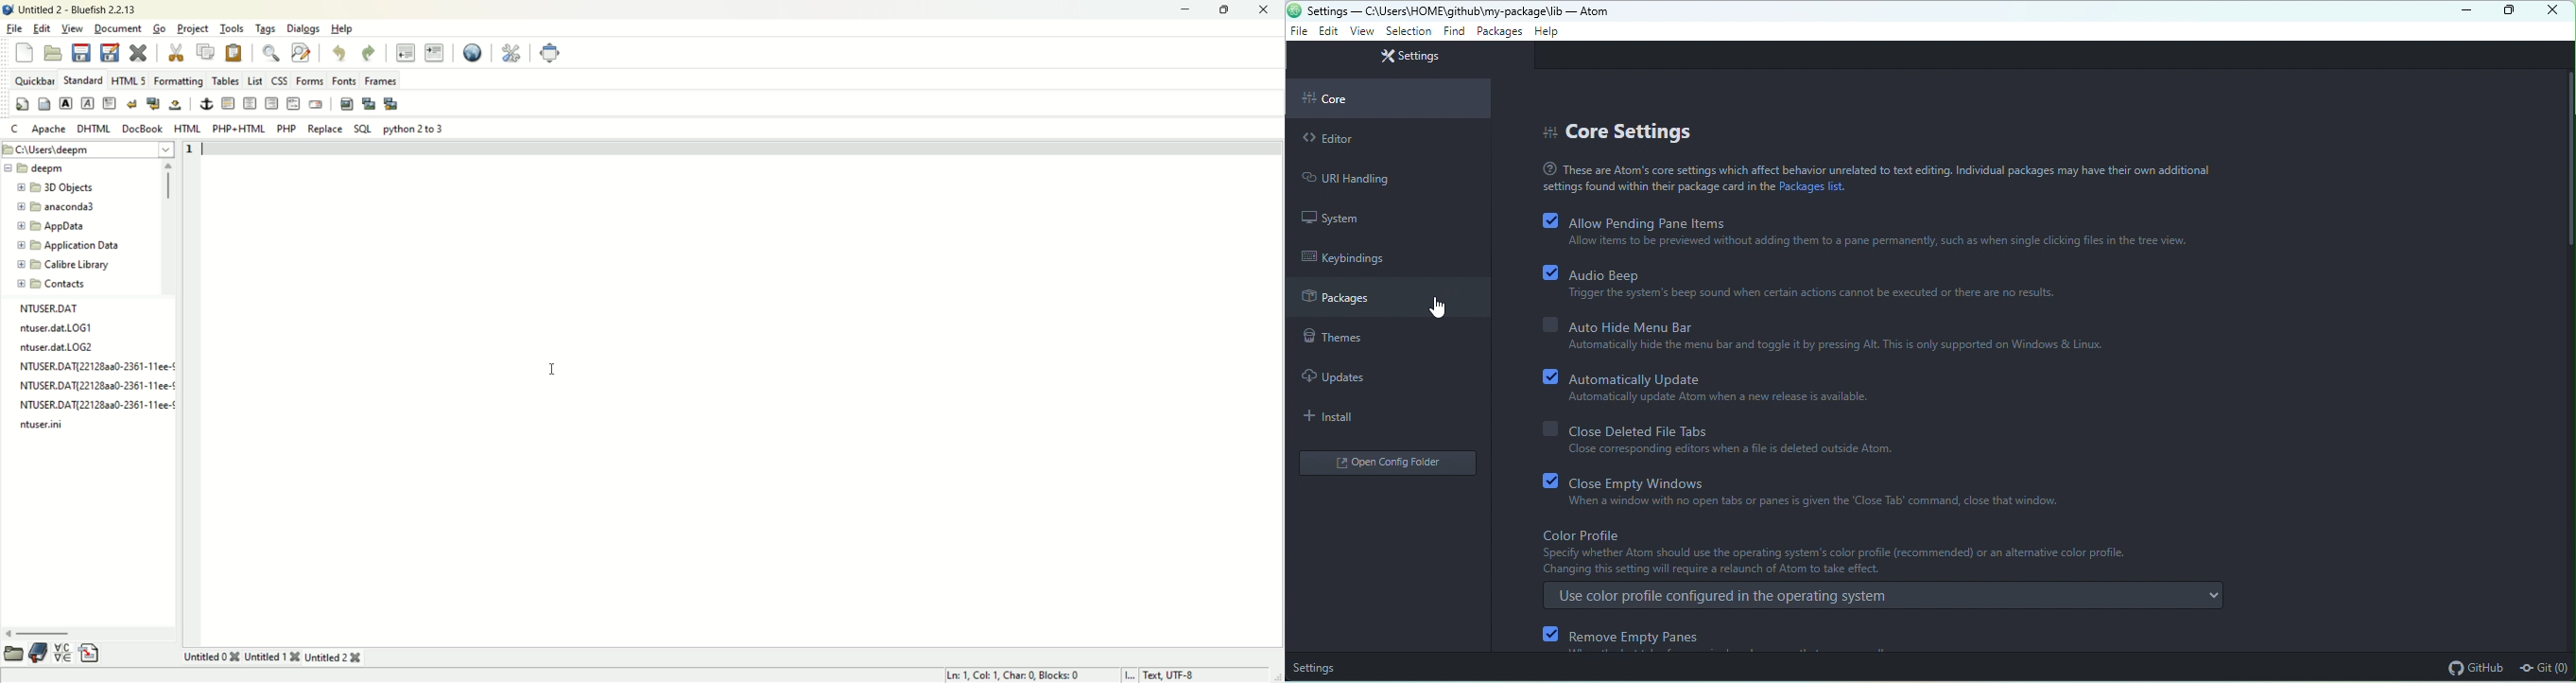 The image size is (2576, 700). I want to click on ‘Automatically update Atom when a new release is available., so click(1695, 397).